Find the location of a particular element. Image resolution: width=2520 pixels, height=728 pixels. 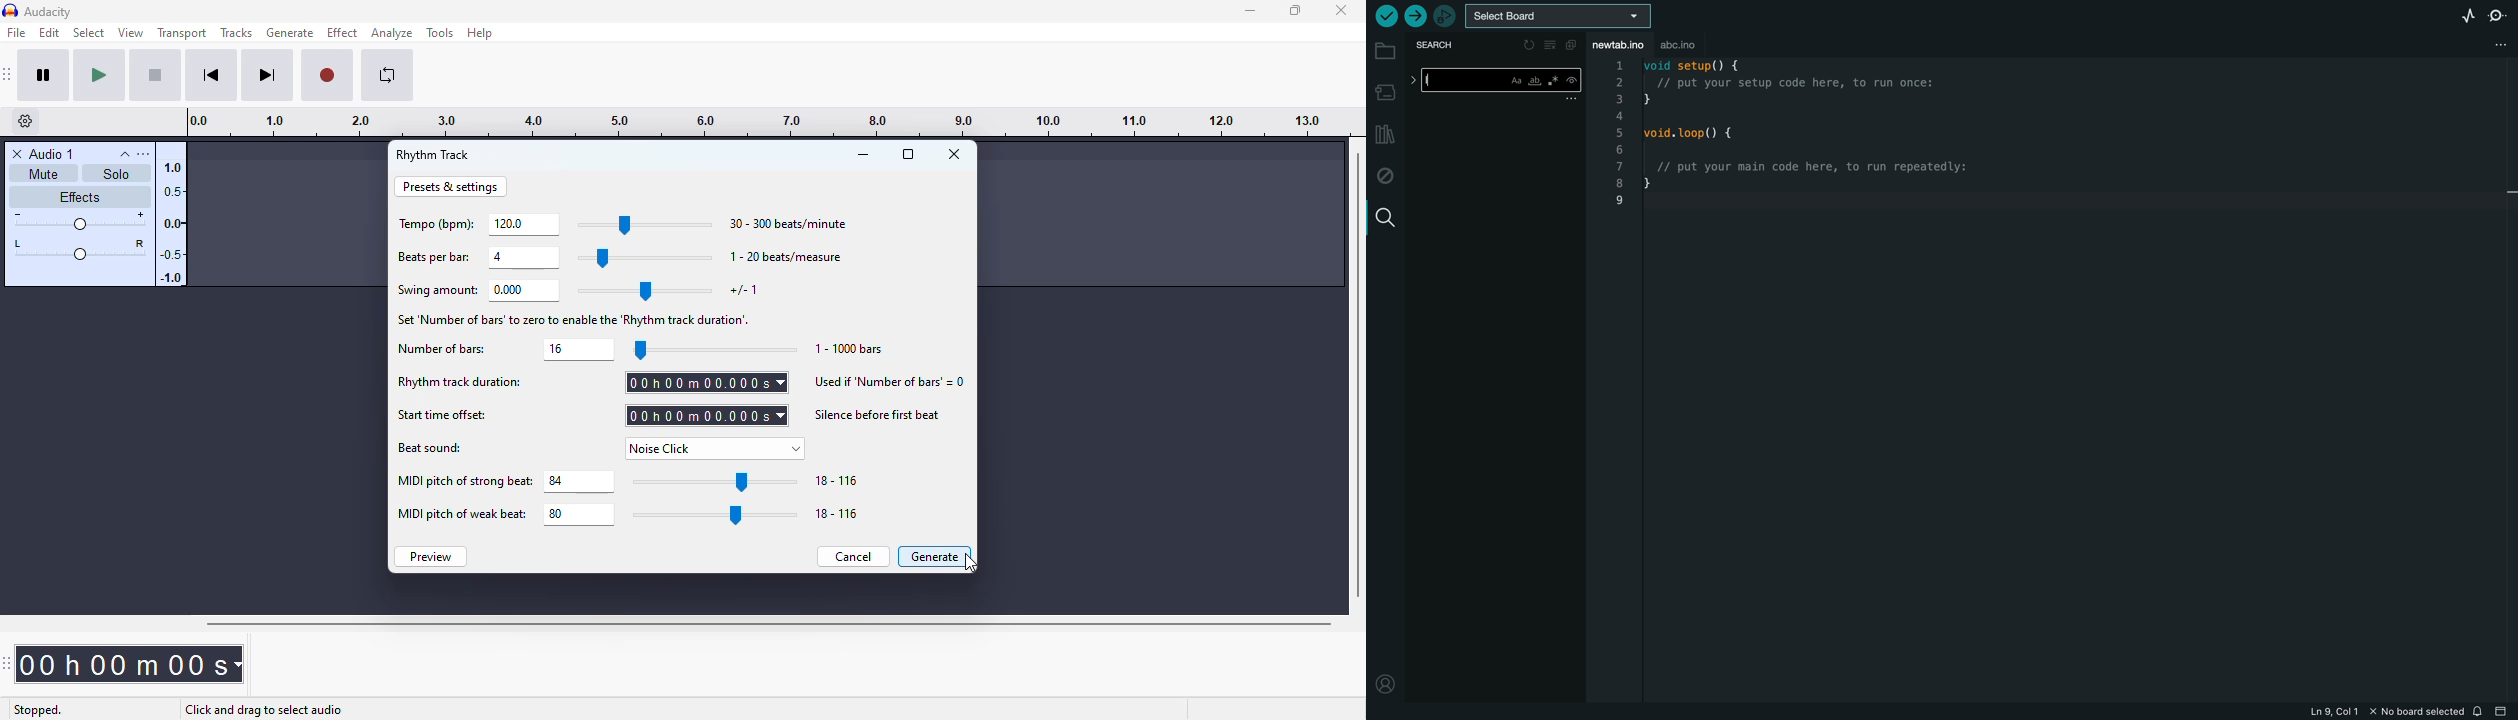

effect is located at coordinates (343, 32).